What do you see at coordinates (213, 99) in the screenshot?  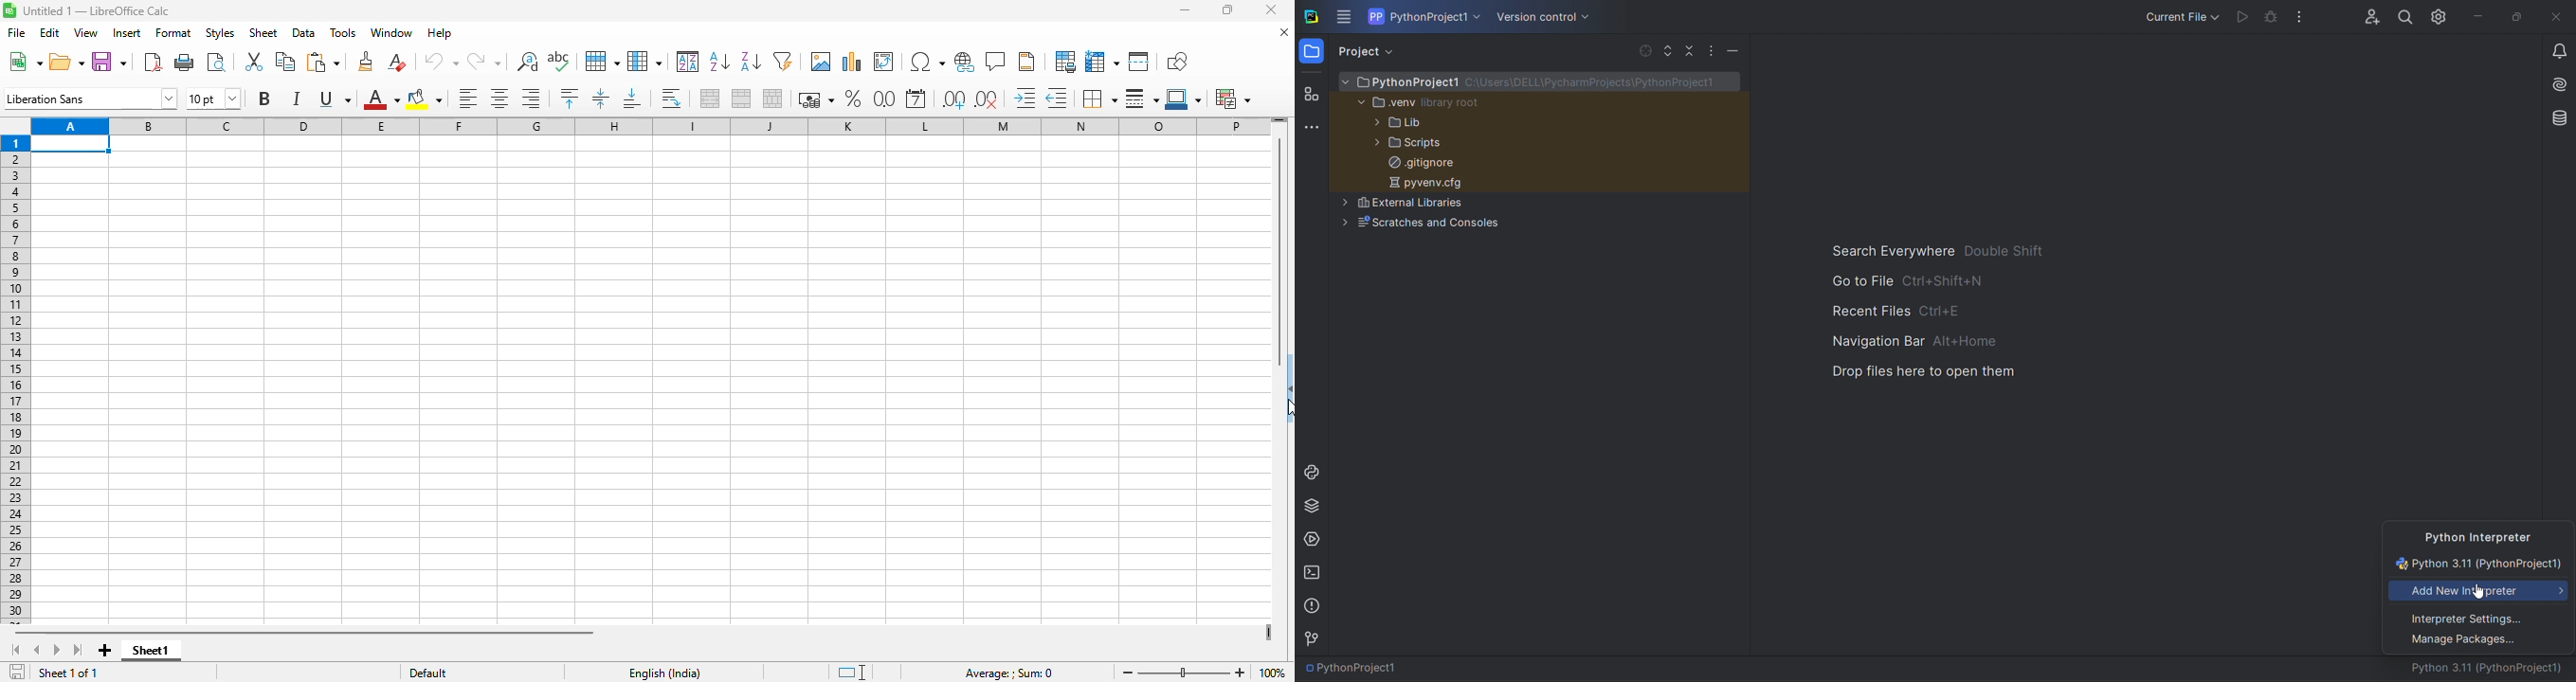 I see `font size` at bounding box center [213, 99].